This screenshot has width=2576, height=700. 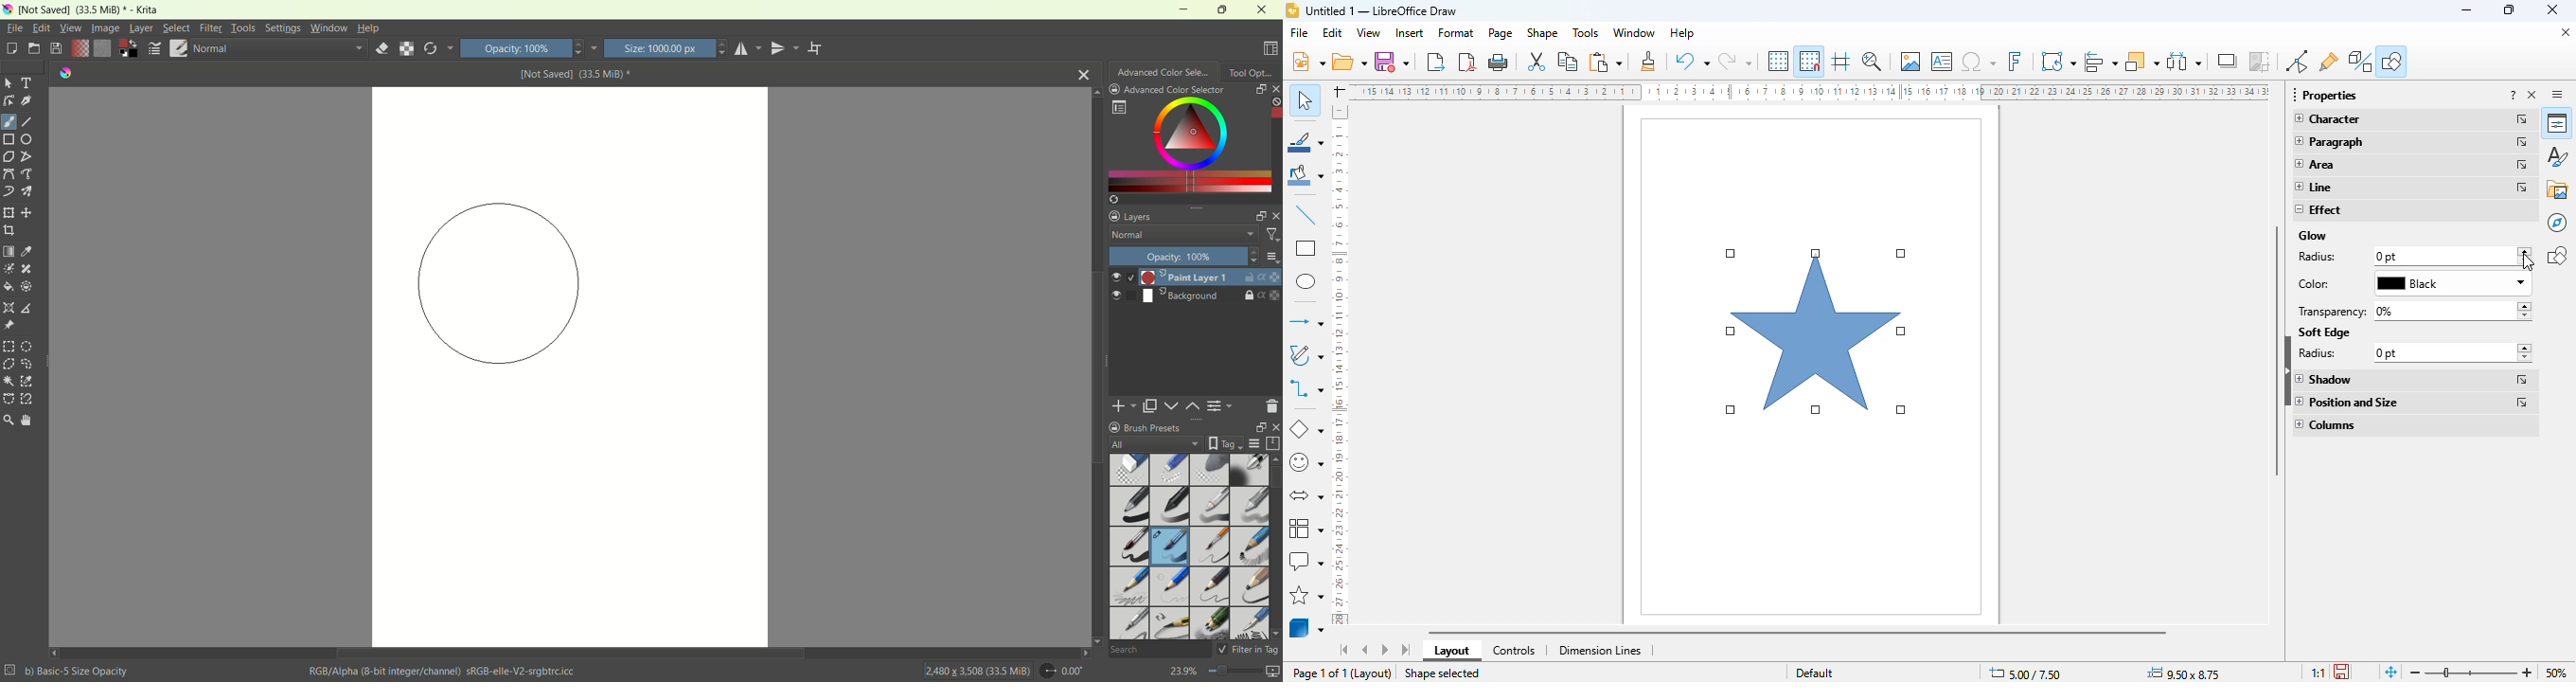 What do you see at coordinates (9, 364) in the screenshot?
I see `polygonal selection` at bounding box center [9, 364].